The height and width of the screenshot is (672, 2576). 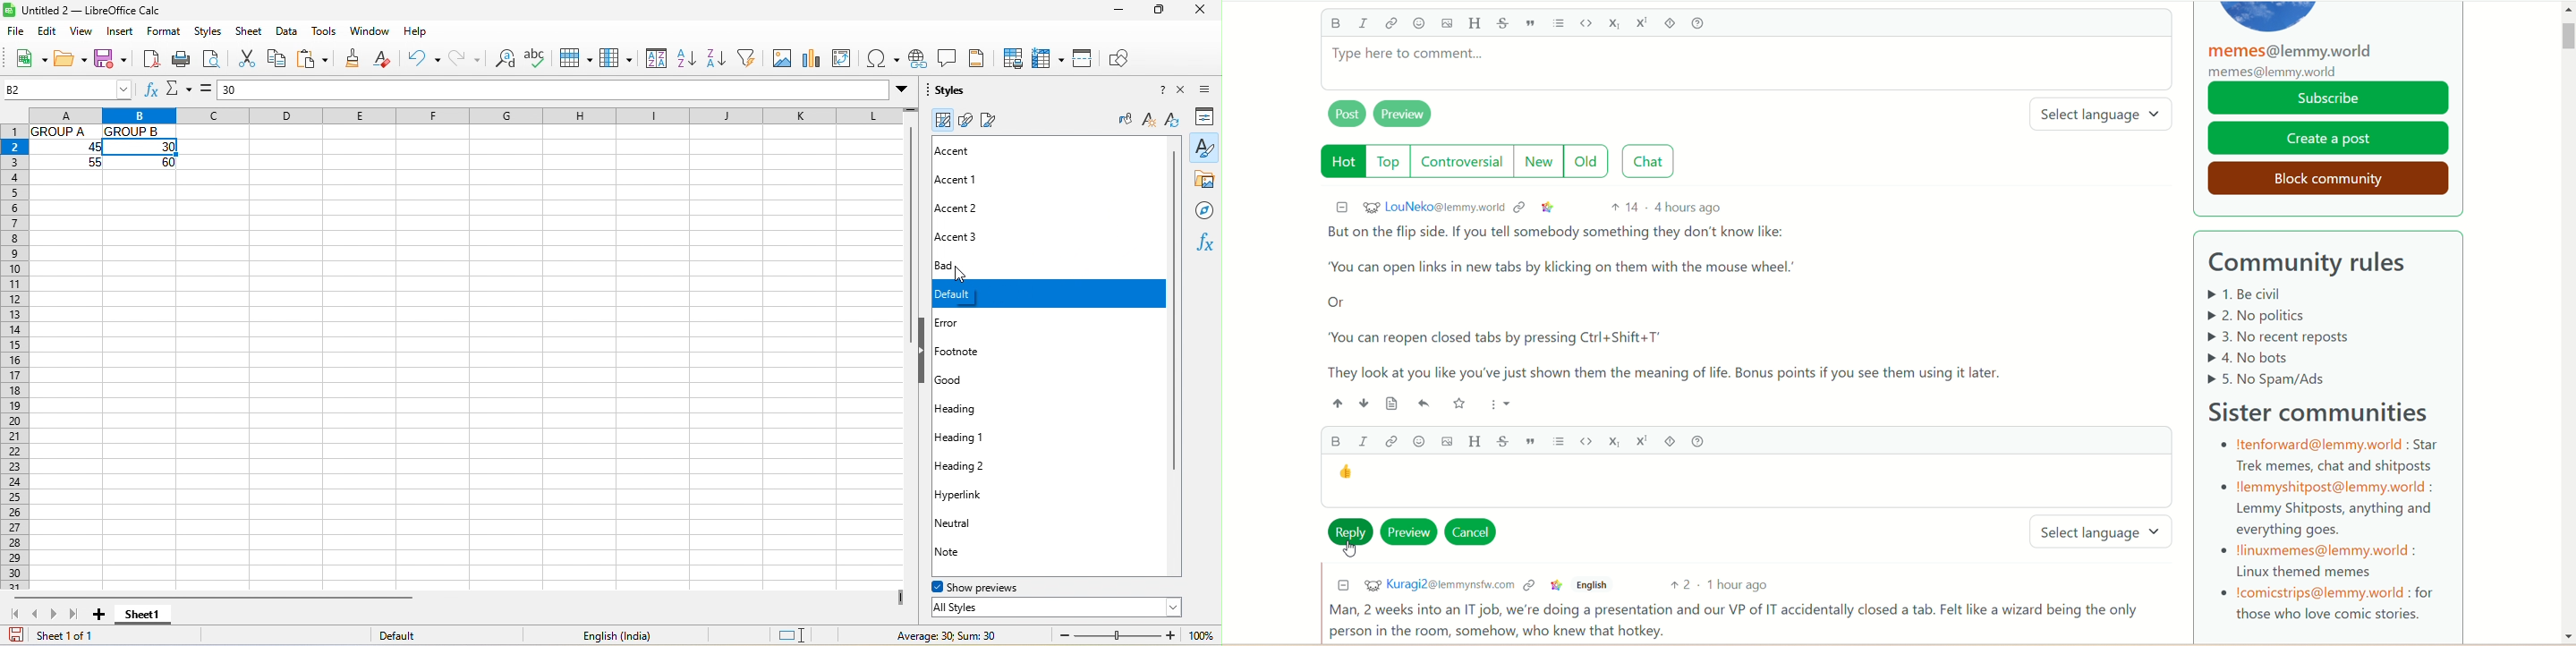 I want to click on select language, so click(x=2105, y=532).